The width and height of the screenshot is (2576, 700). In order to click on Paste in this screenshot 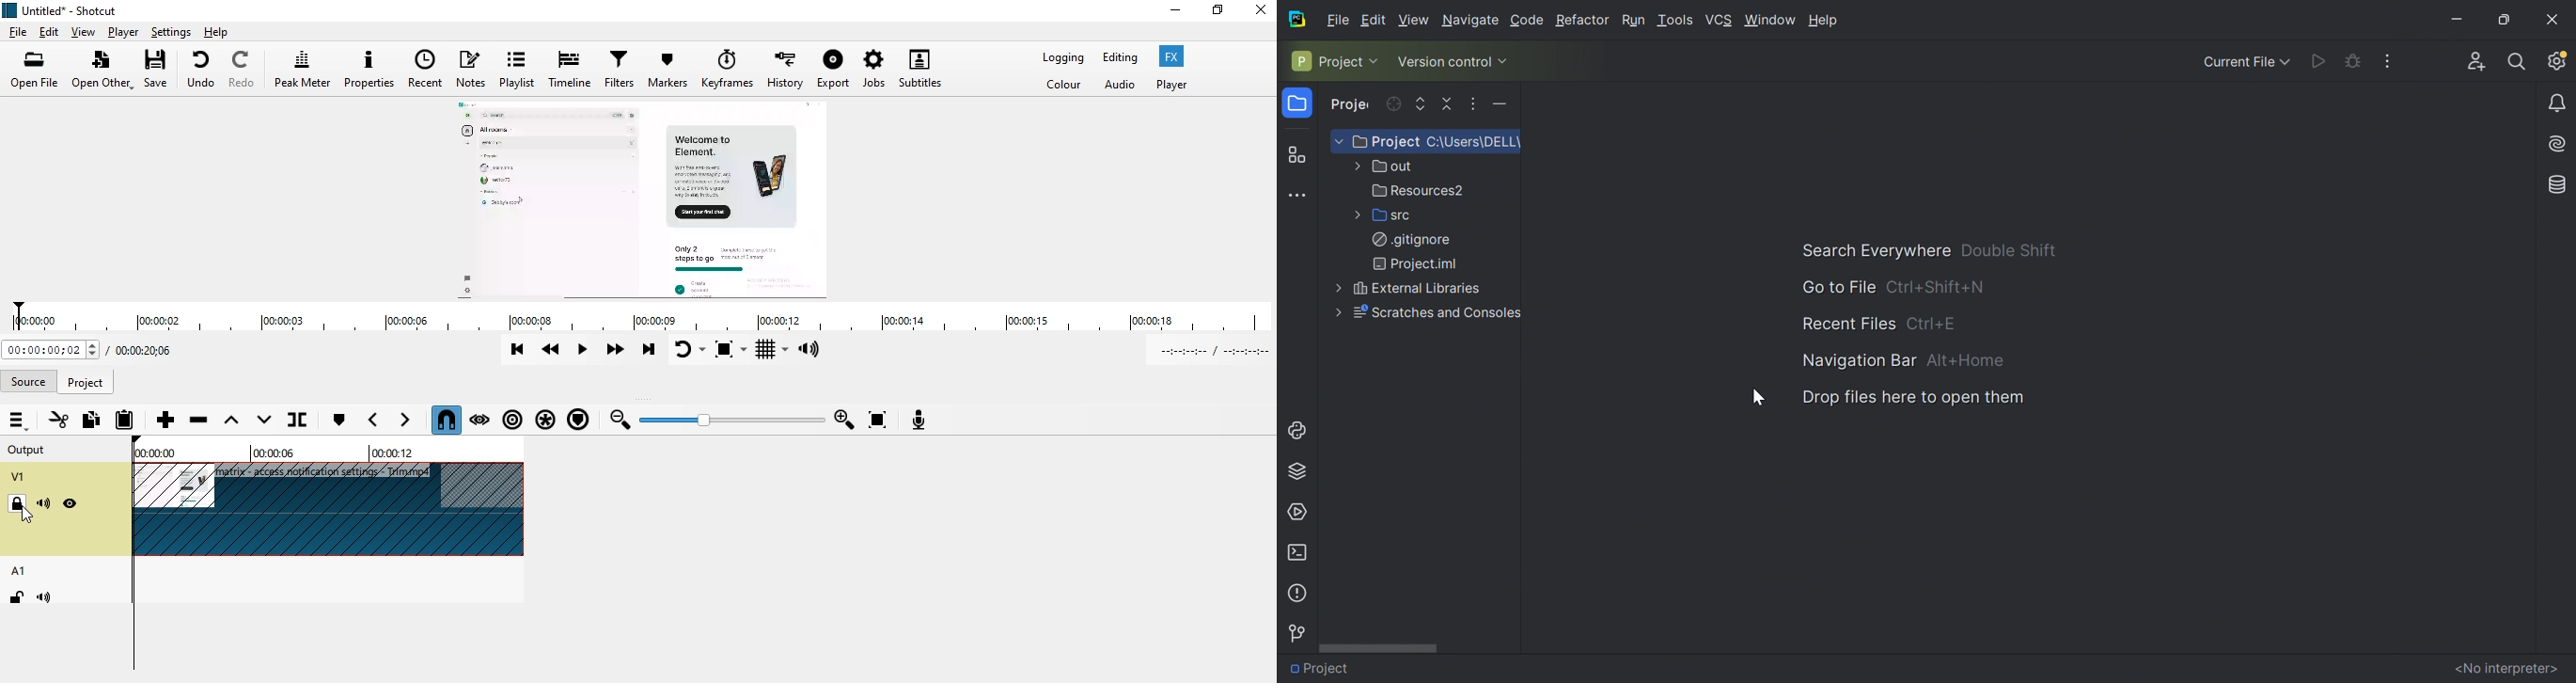, I will do `click(125, 421)`.